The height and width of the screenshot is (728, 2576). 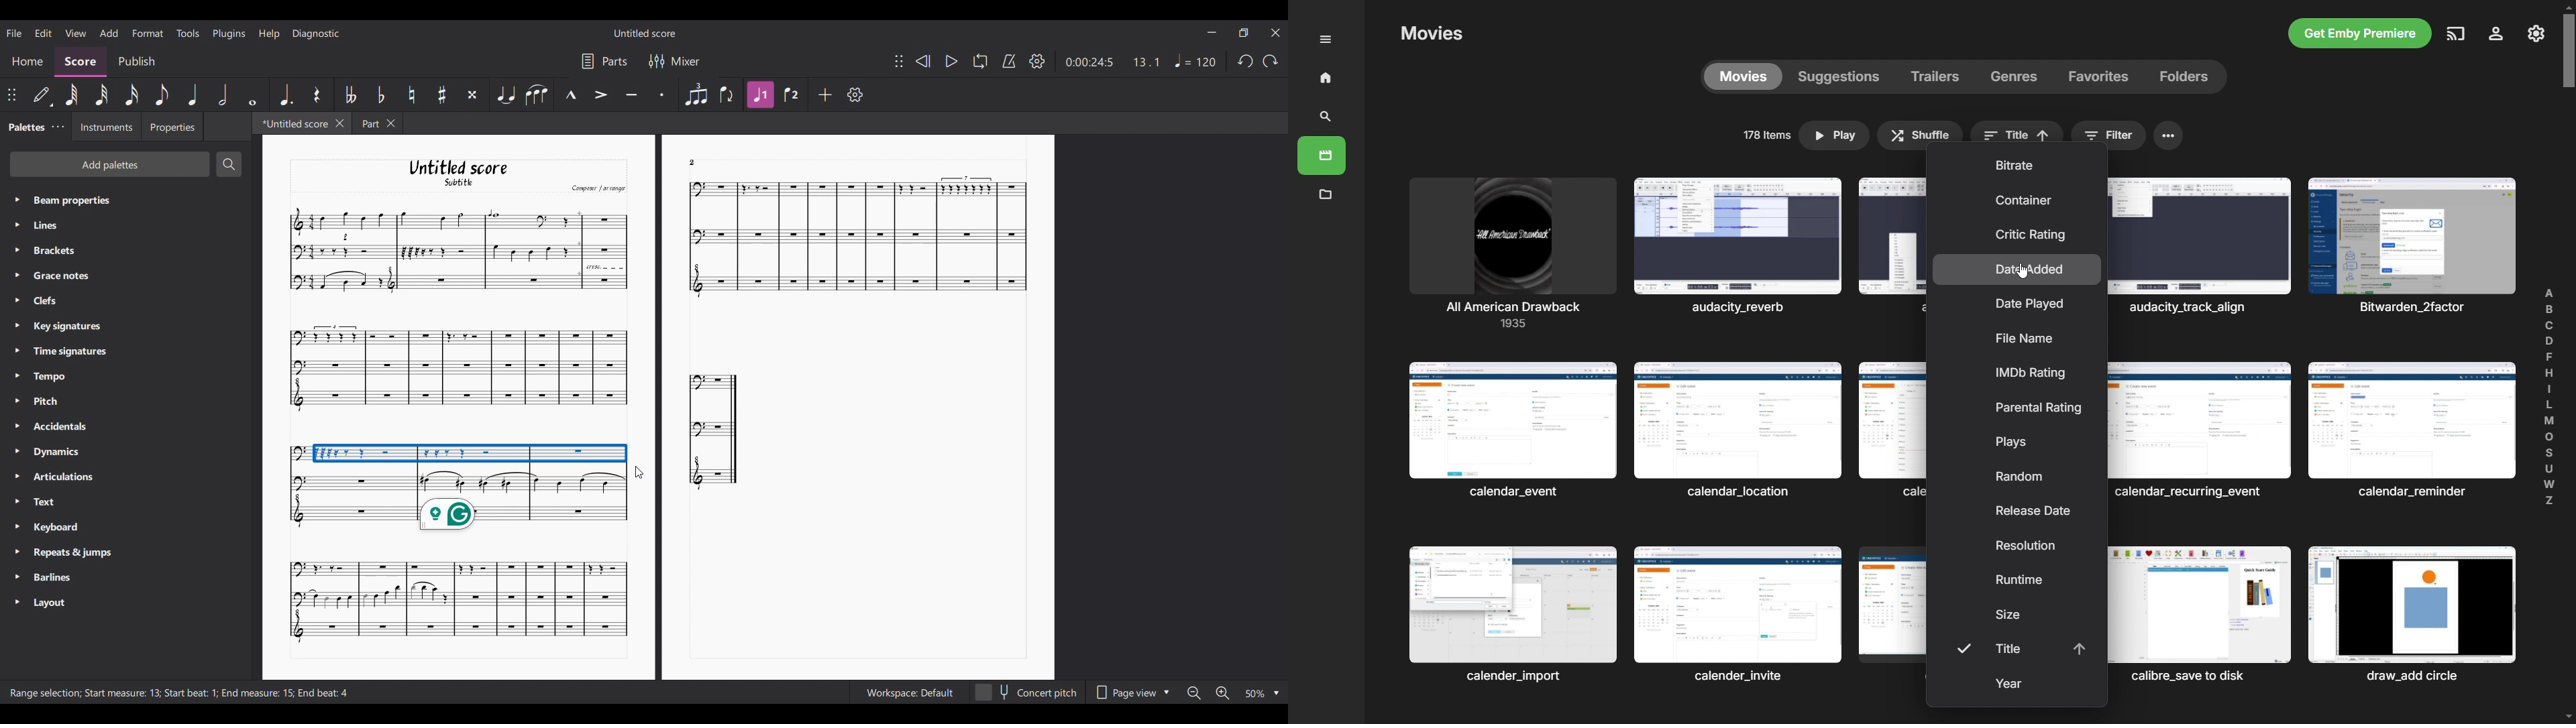 What do you see at coordinates (58, 227) in the screenshot?
I see `» Lines` at bounding box center [58, 227].